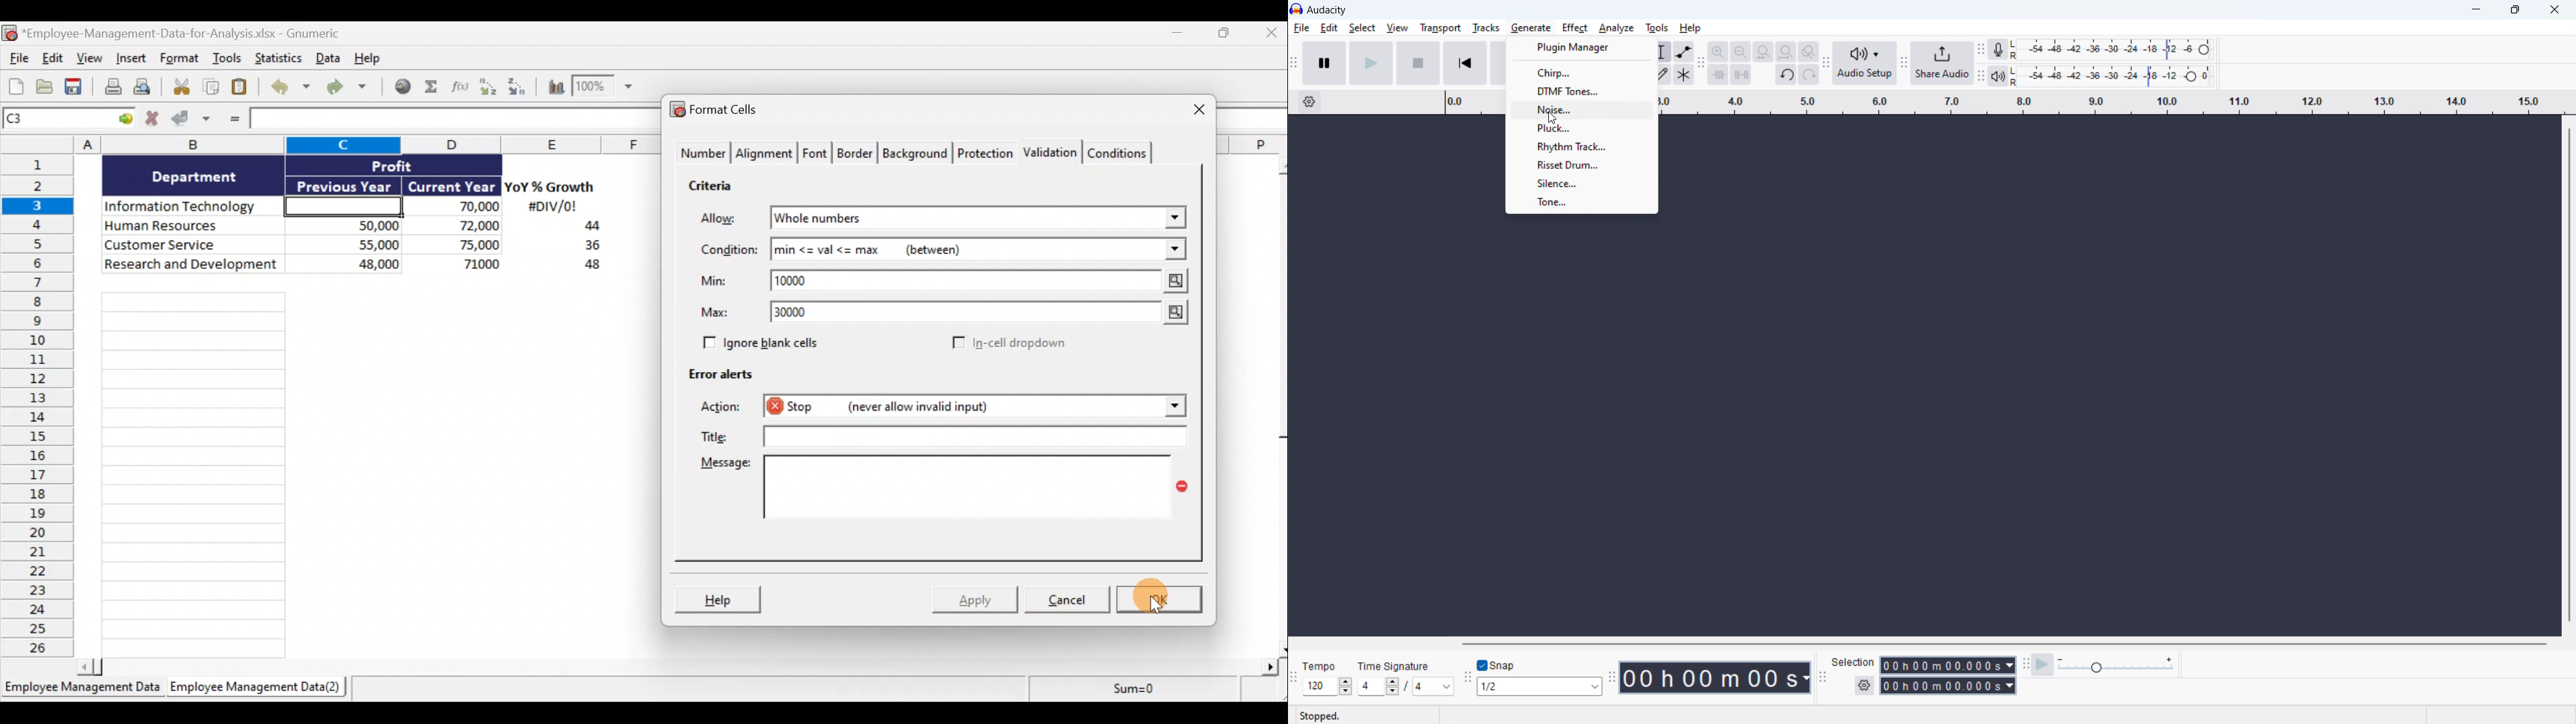 The width and height of the screenshot is (2576, 728). Describe the element at coordinates (192, 265) in the screenshot. I see `Research and development` at that location.